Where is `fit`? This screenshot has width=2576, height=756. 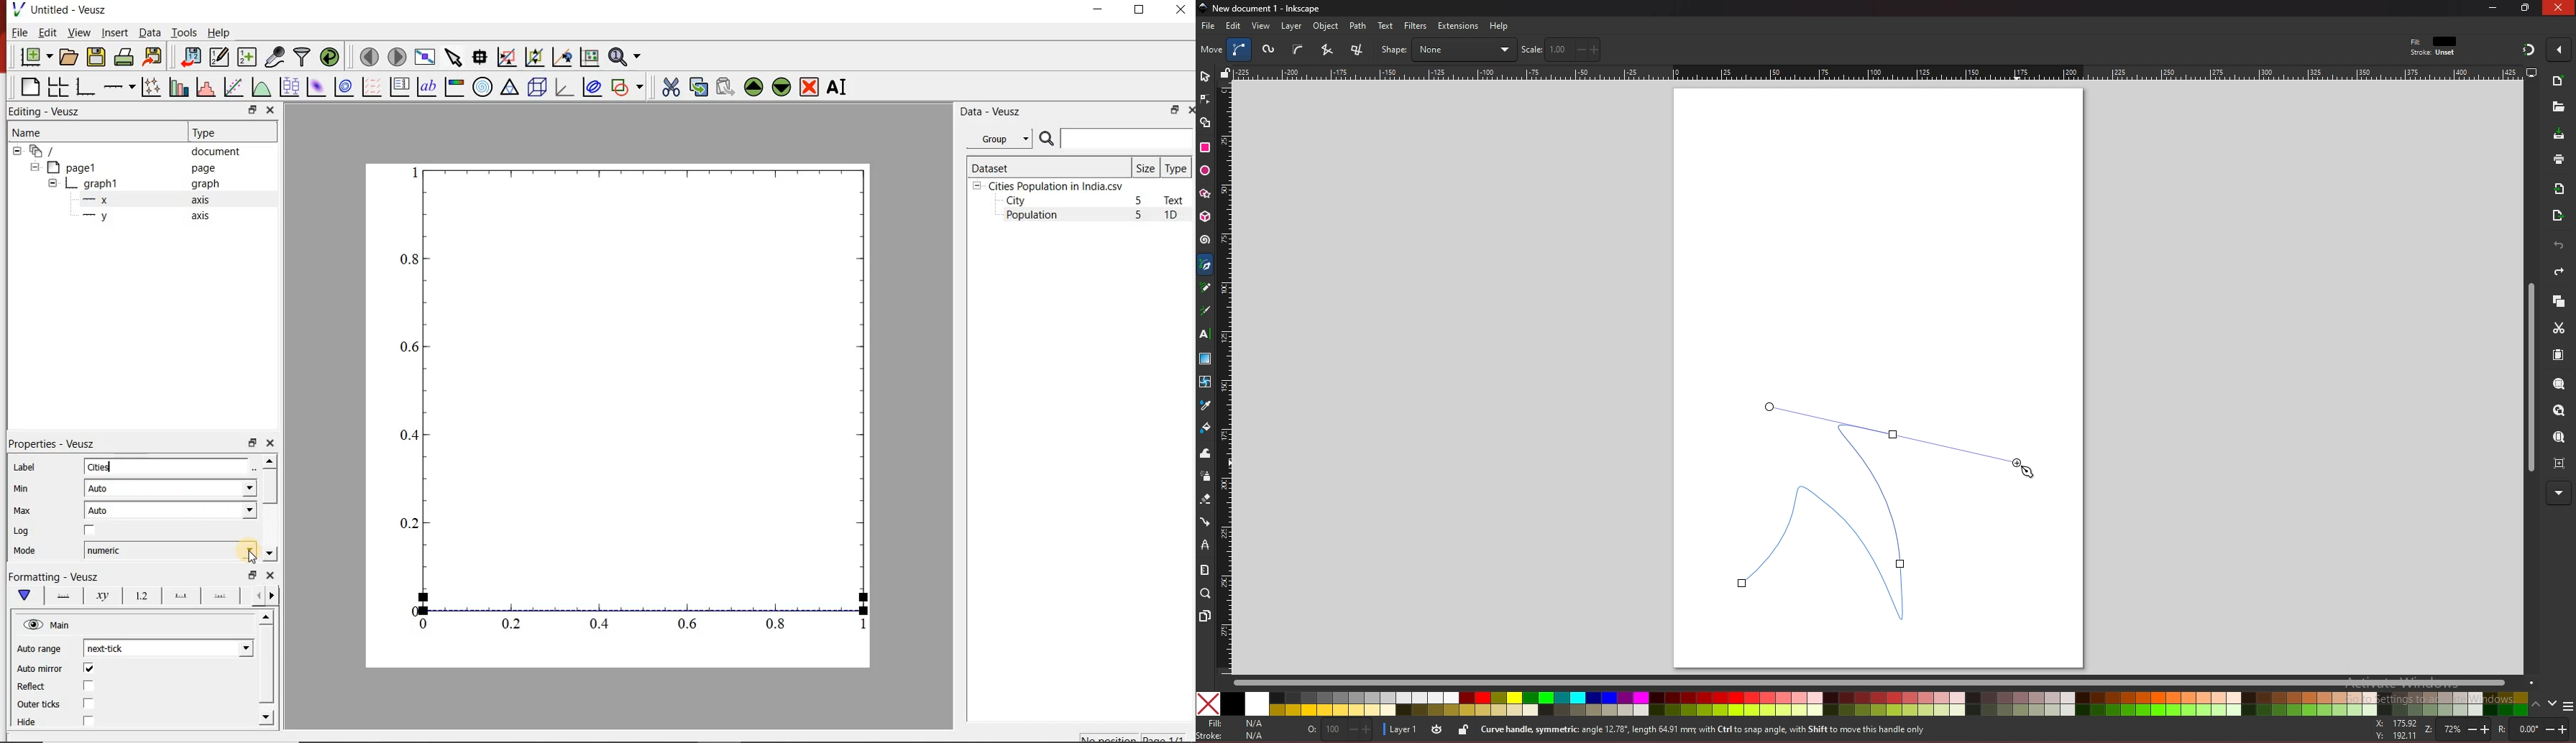 fit is located at coordinates (2435, 42).